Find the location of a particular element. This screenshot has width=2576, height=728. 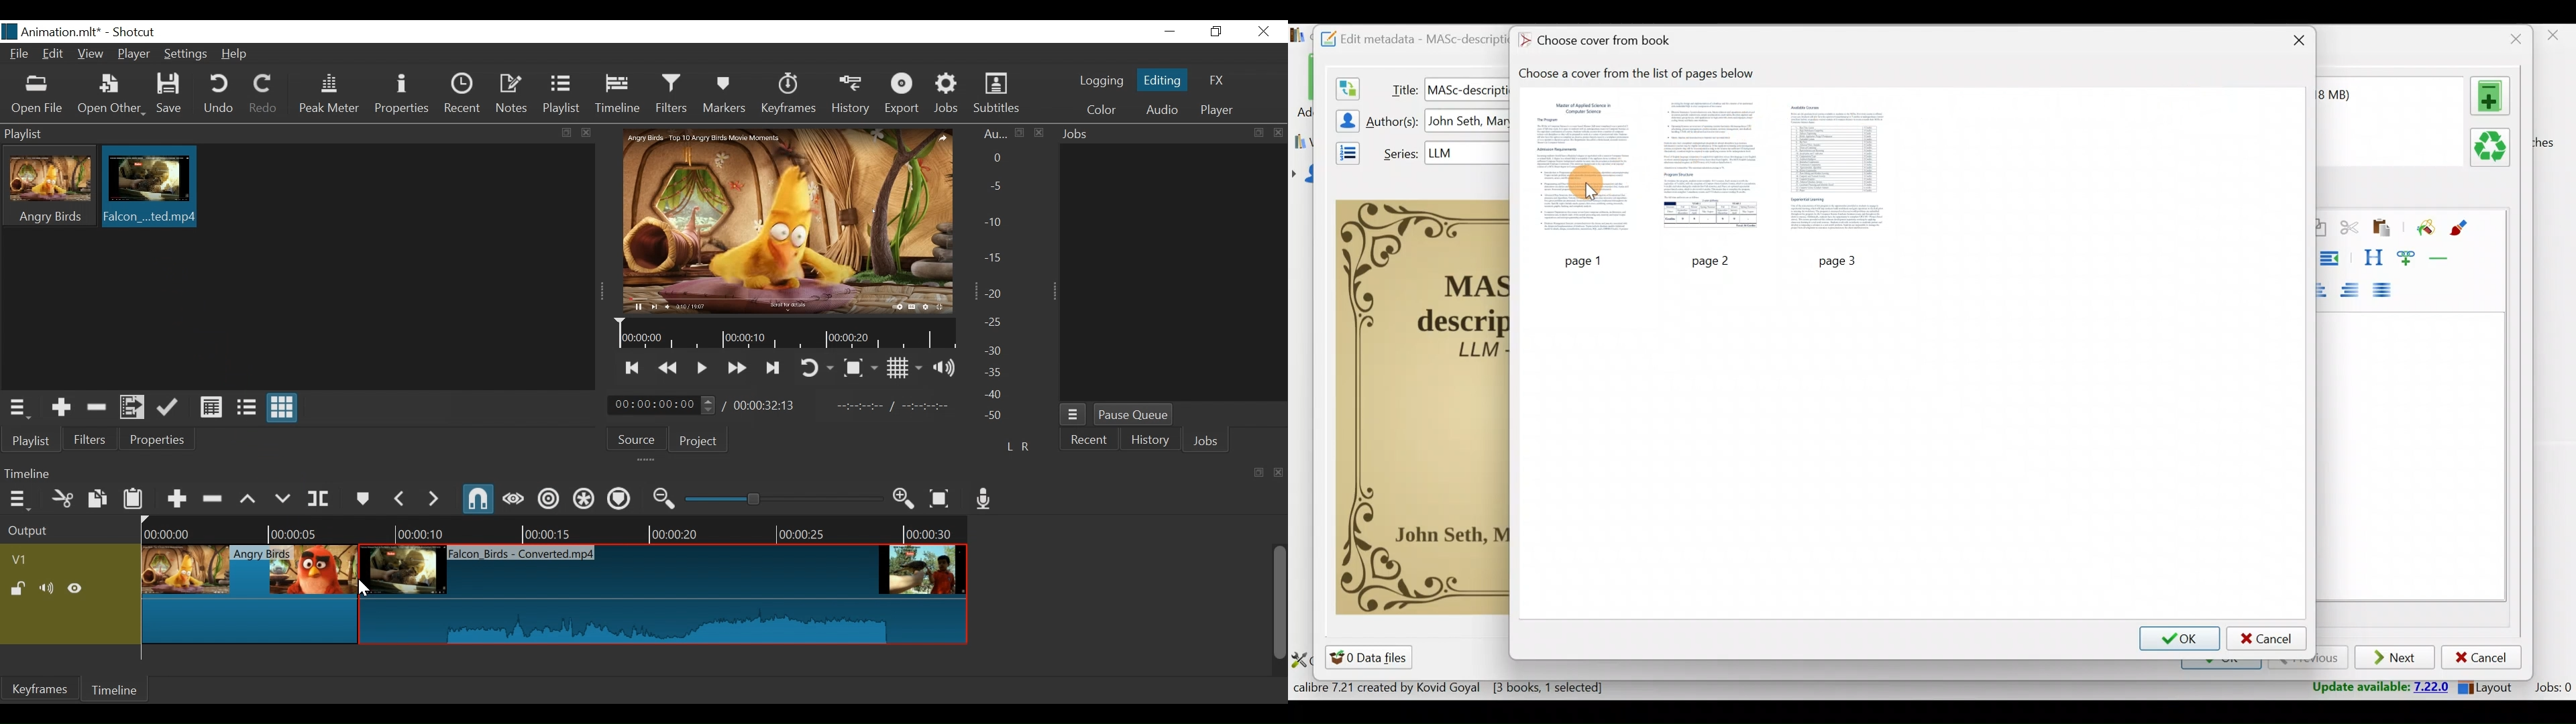

Settings is located at coordinates (184, 53).